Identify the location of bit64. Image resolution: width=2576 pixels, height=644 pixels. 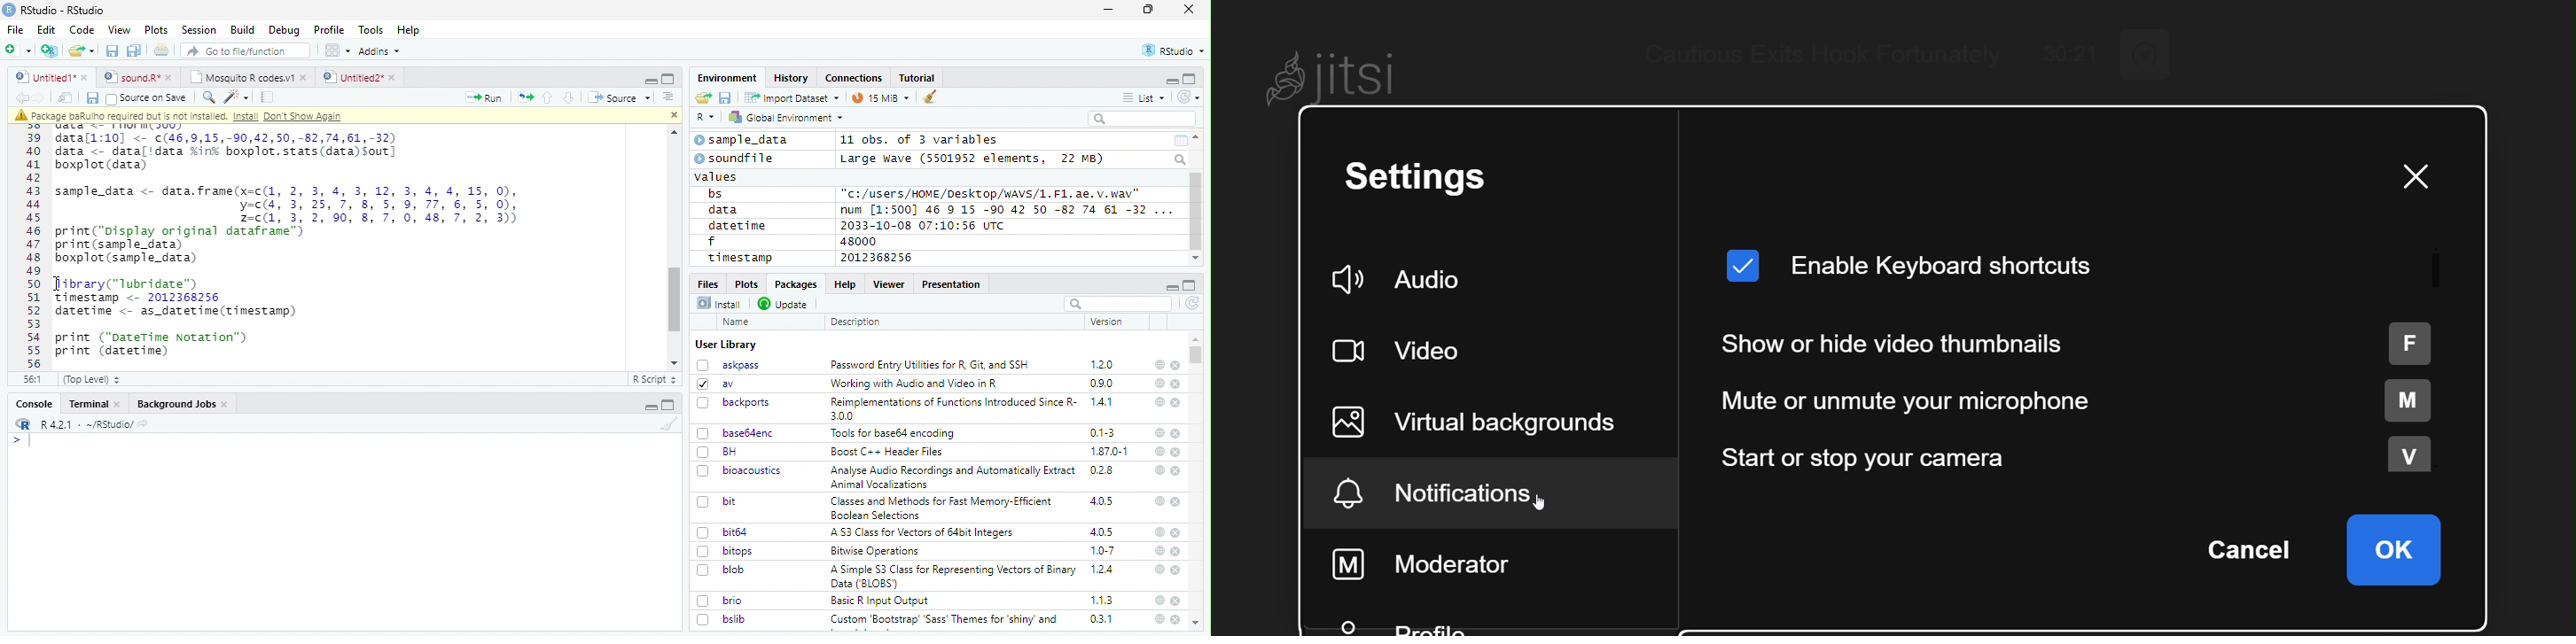
(722, 532).